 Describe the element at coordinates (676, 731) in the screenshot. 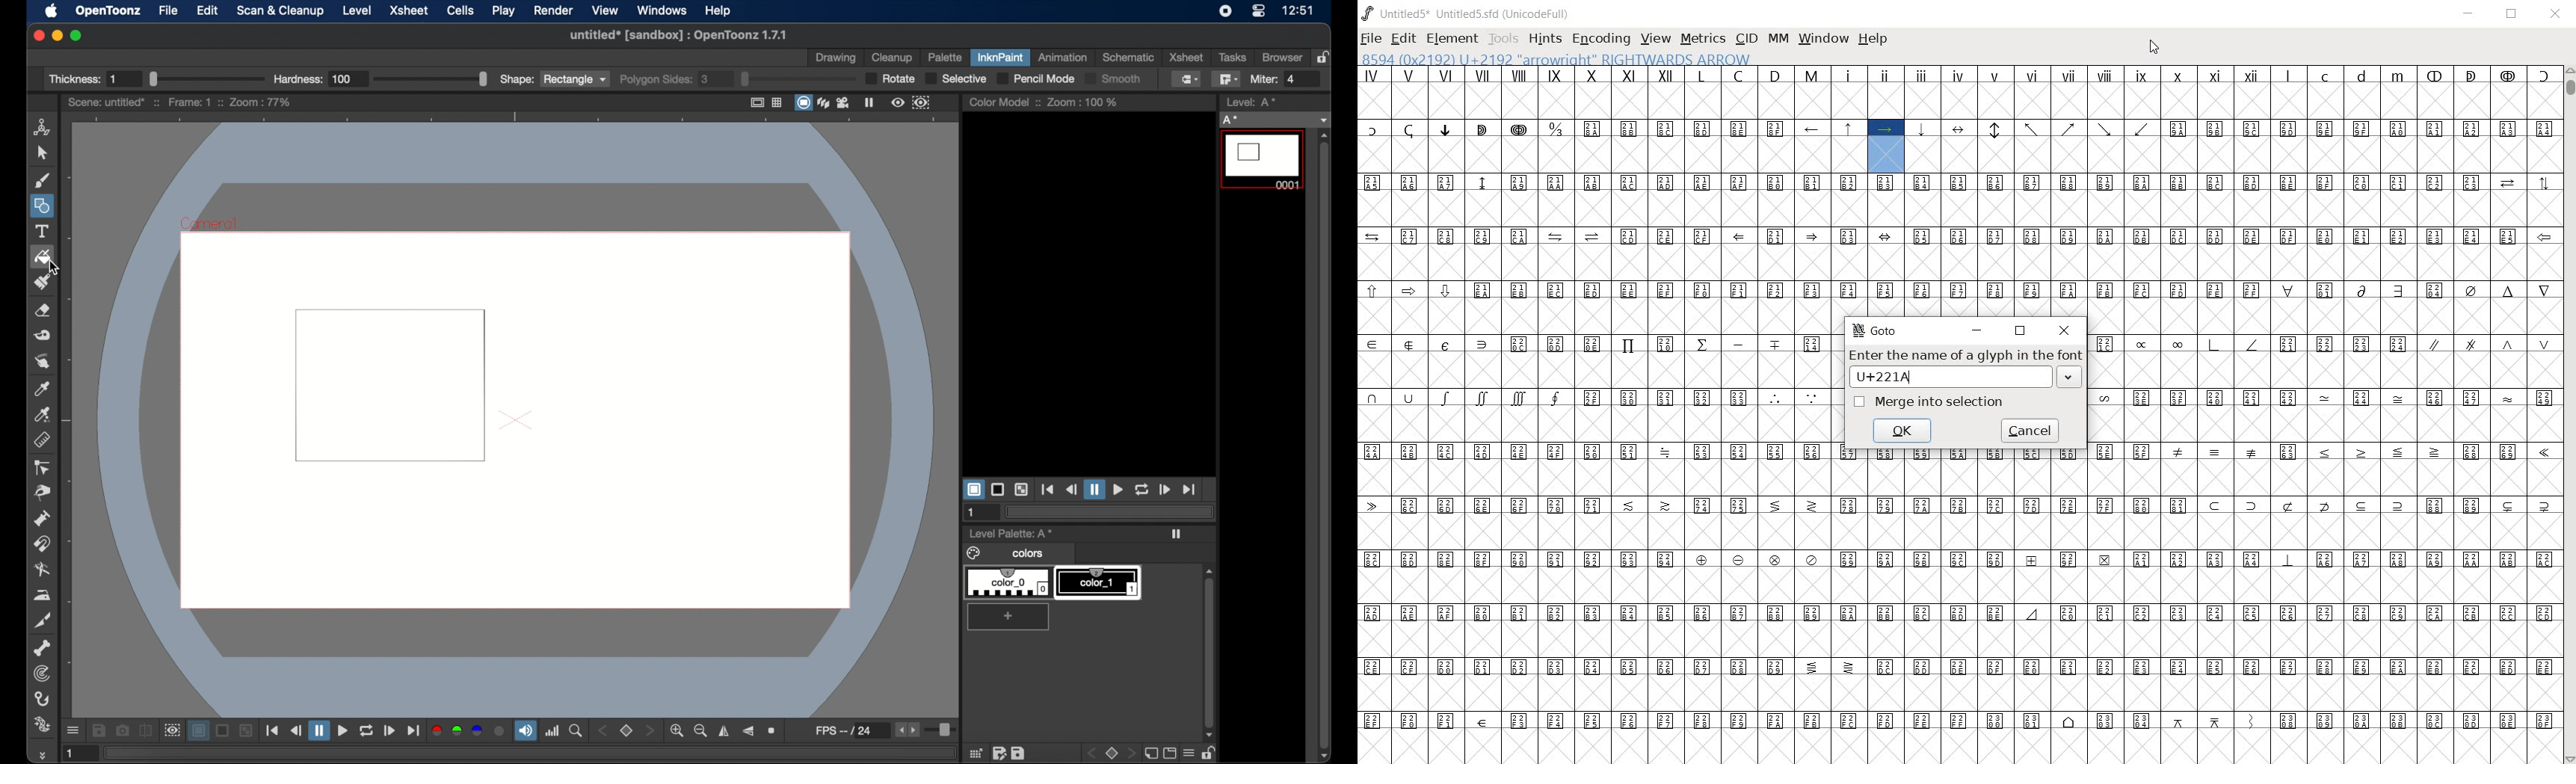

I see `zoom in` at that location.